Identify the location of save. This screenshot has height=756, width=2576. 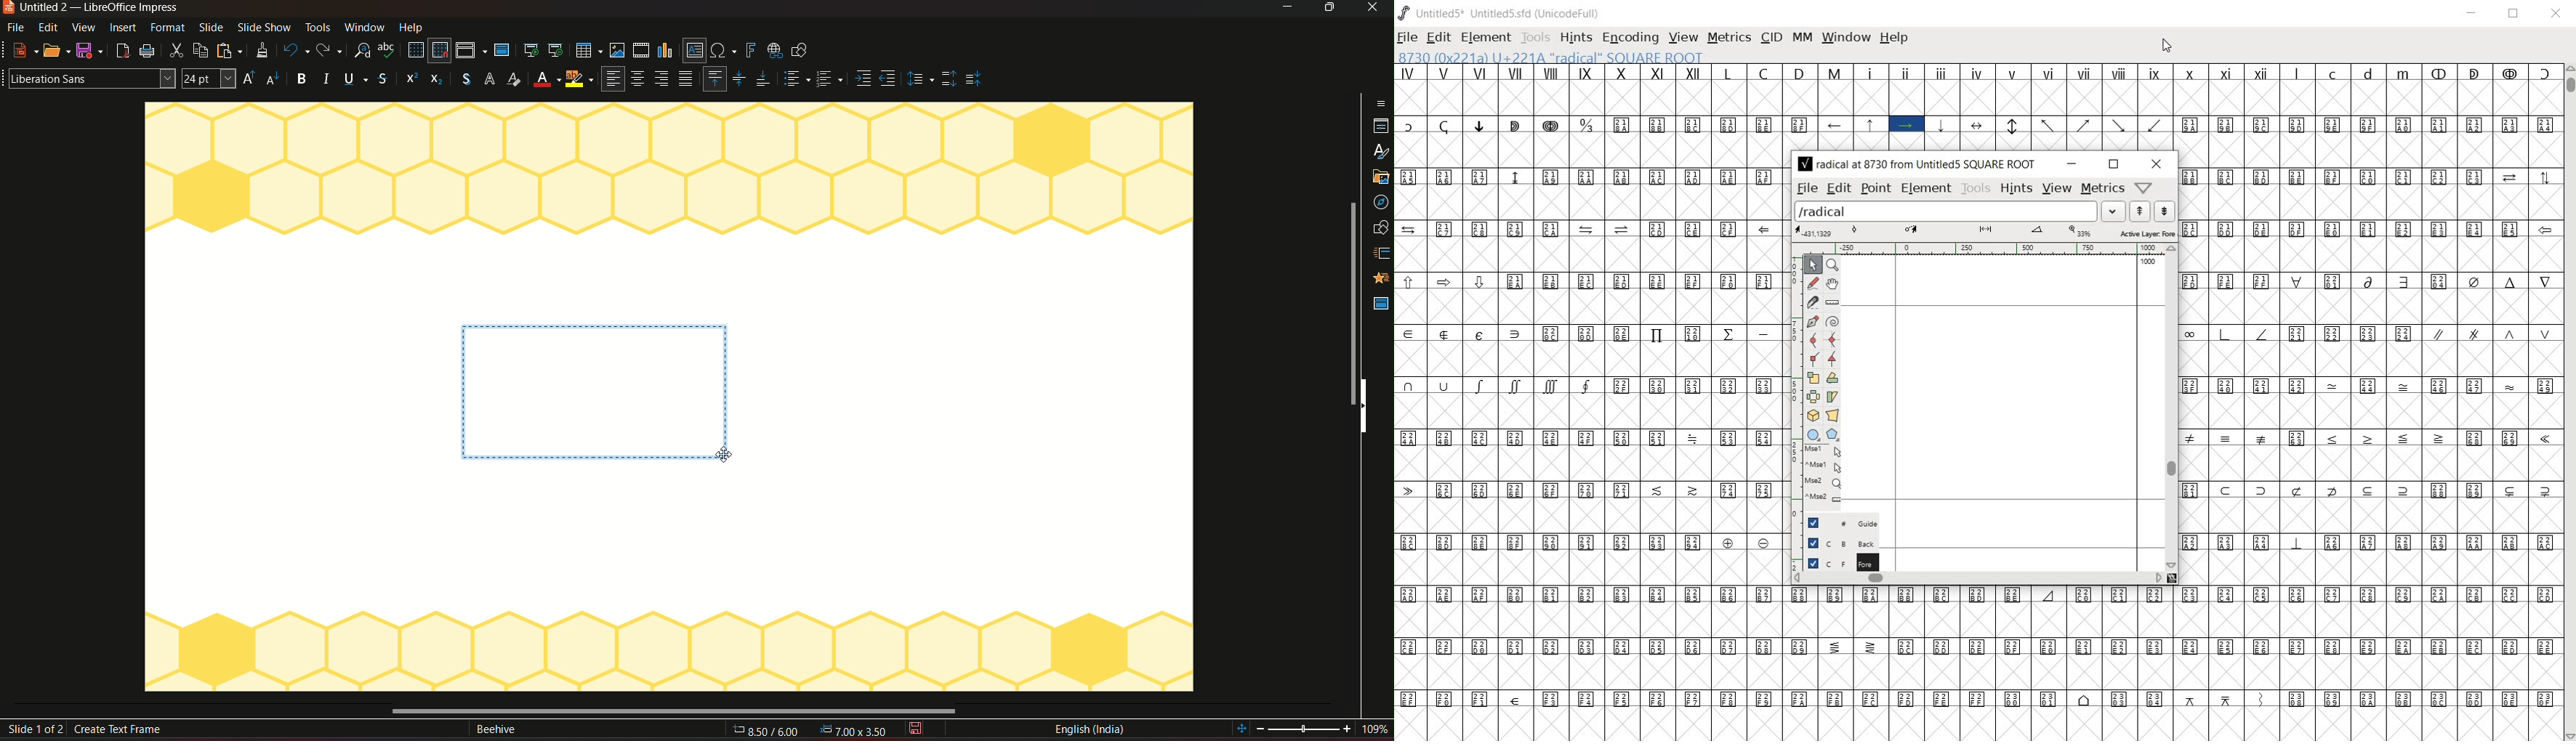
(89, 50).